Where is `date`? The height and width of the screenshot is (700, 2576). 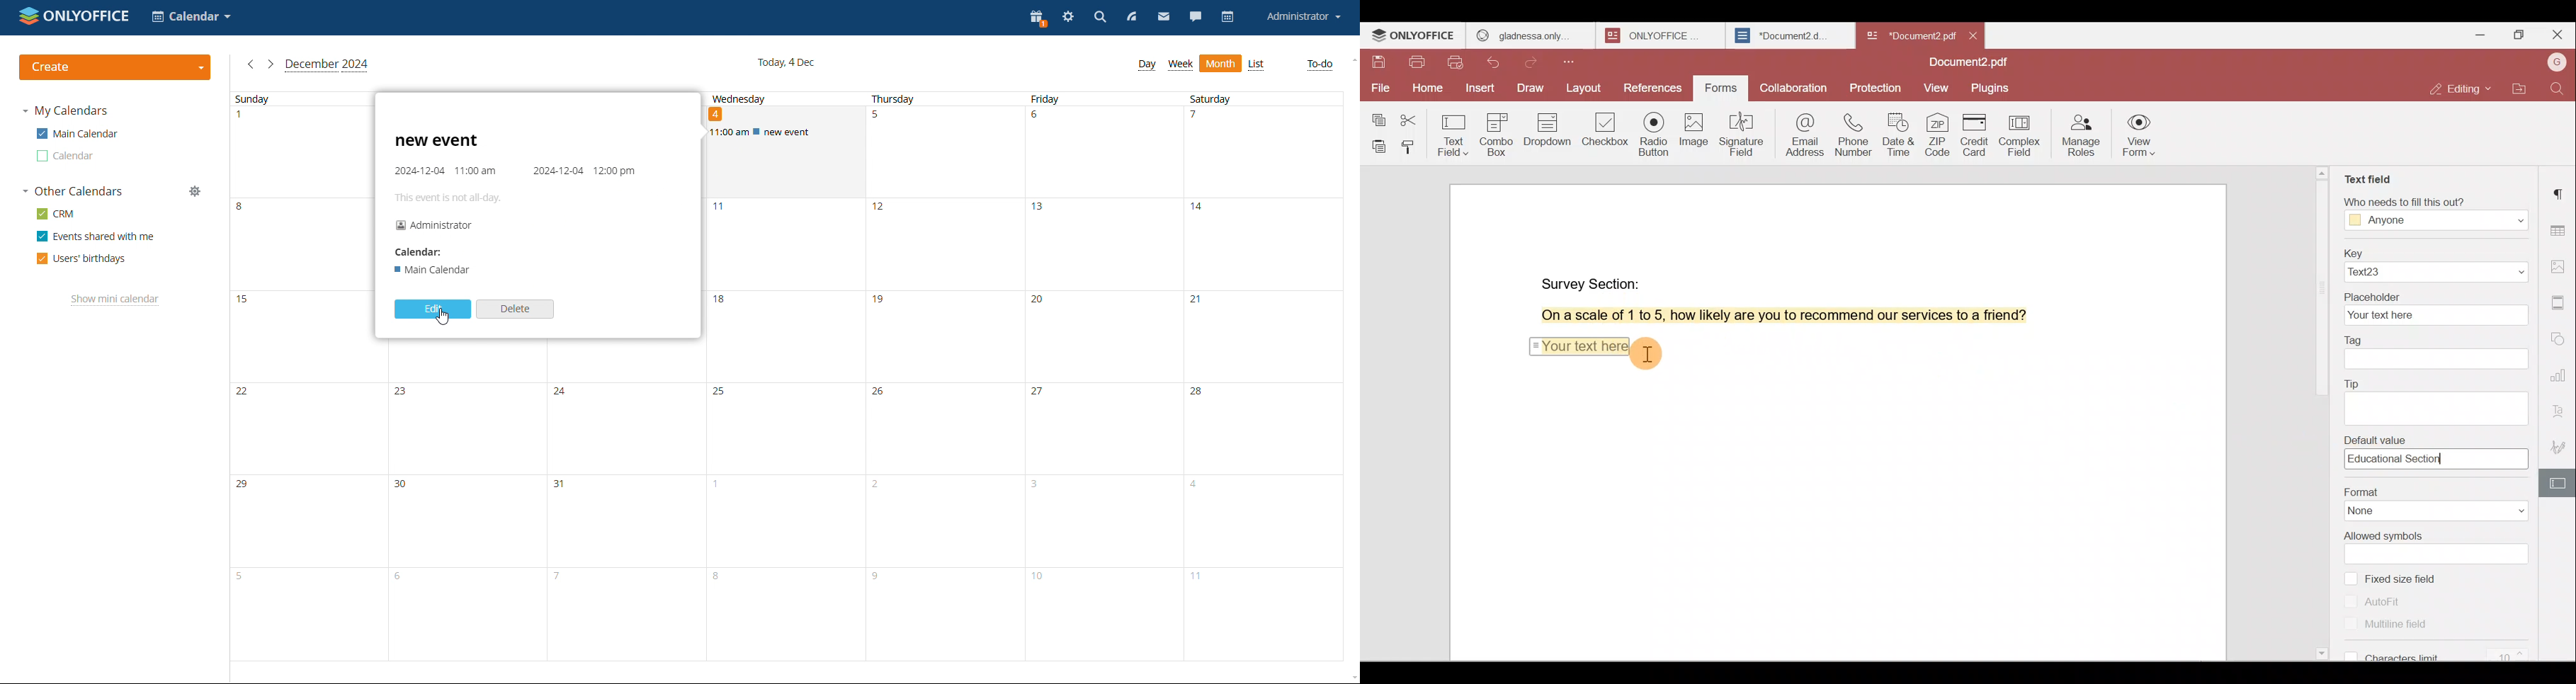
date is located at coordinates (719, 114).